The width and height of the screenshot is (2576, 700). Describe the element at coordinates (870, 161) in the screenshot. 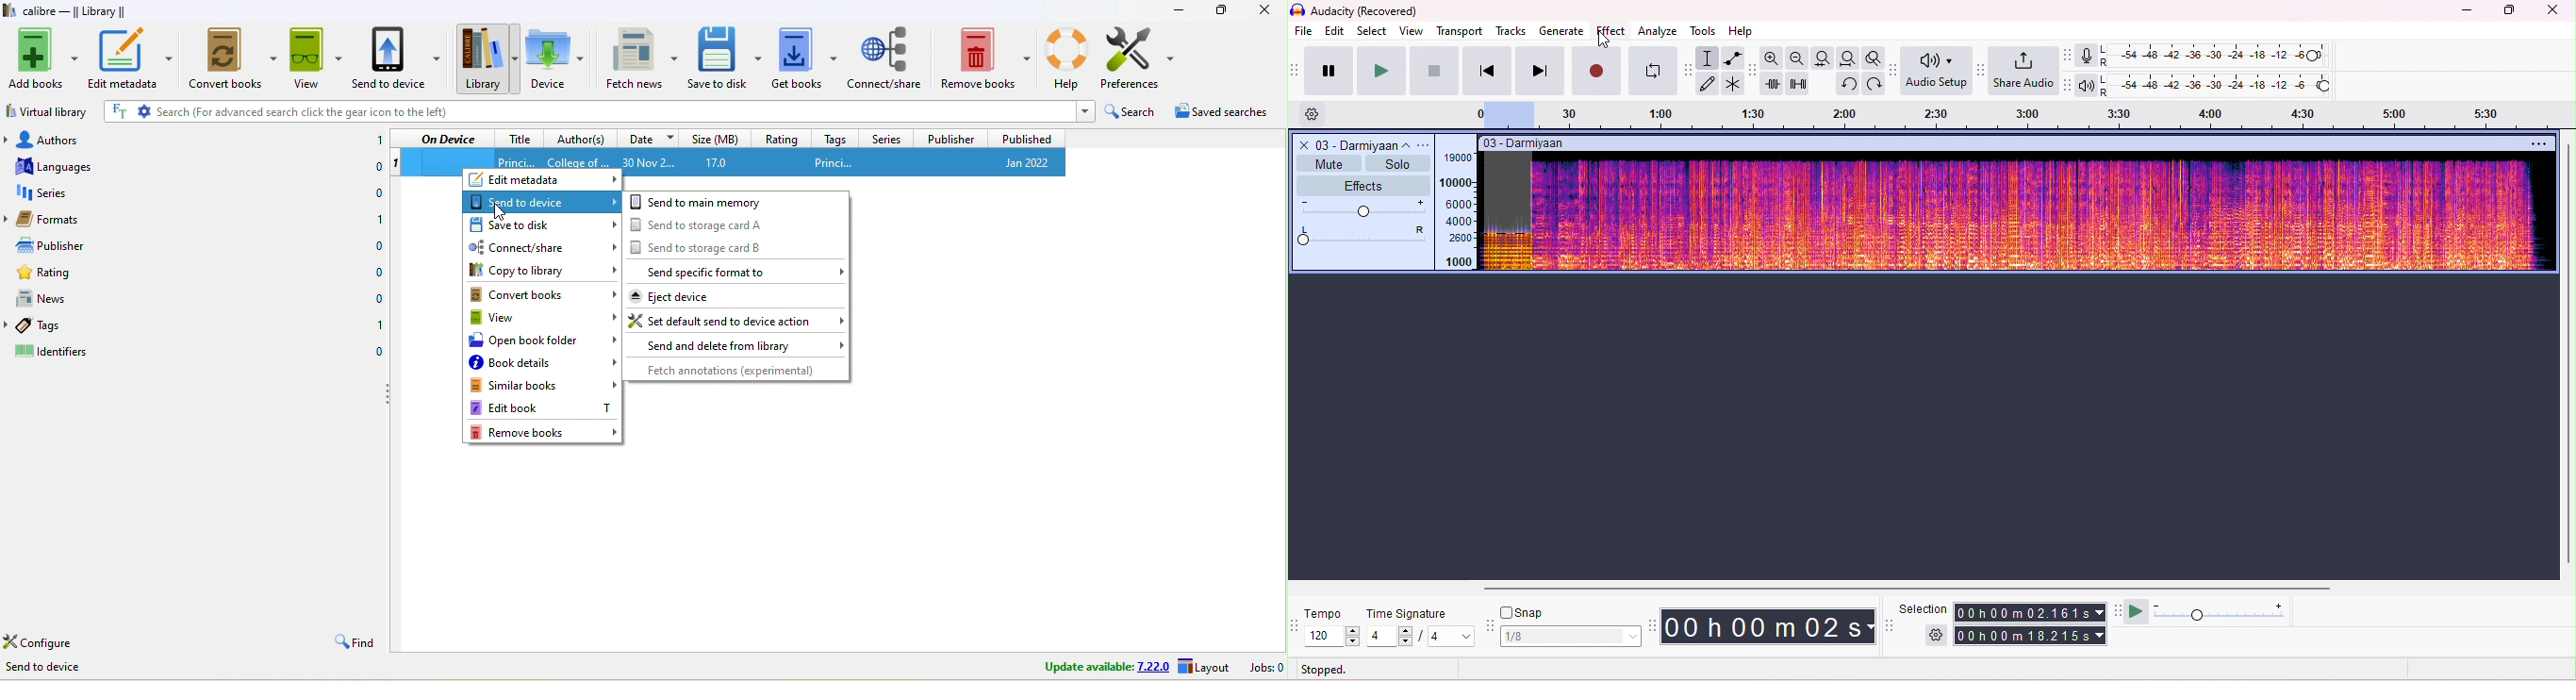

I see `princi` at that location.